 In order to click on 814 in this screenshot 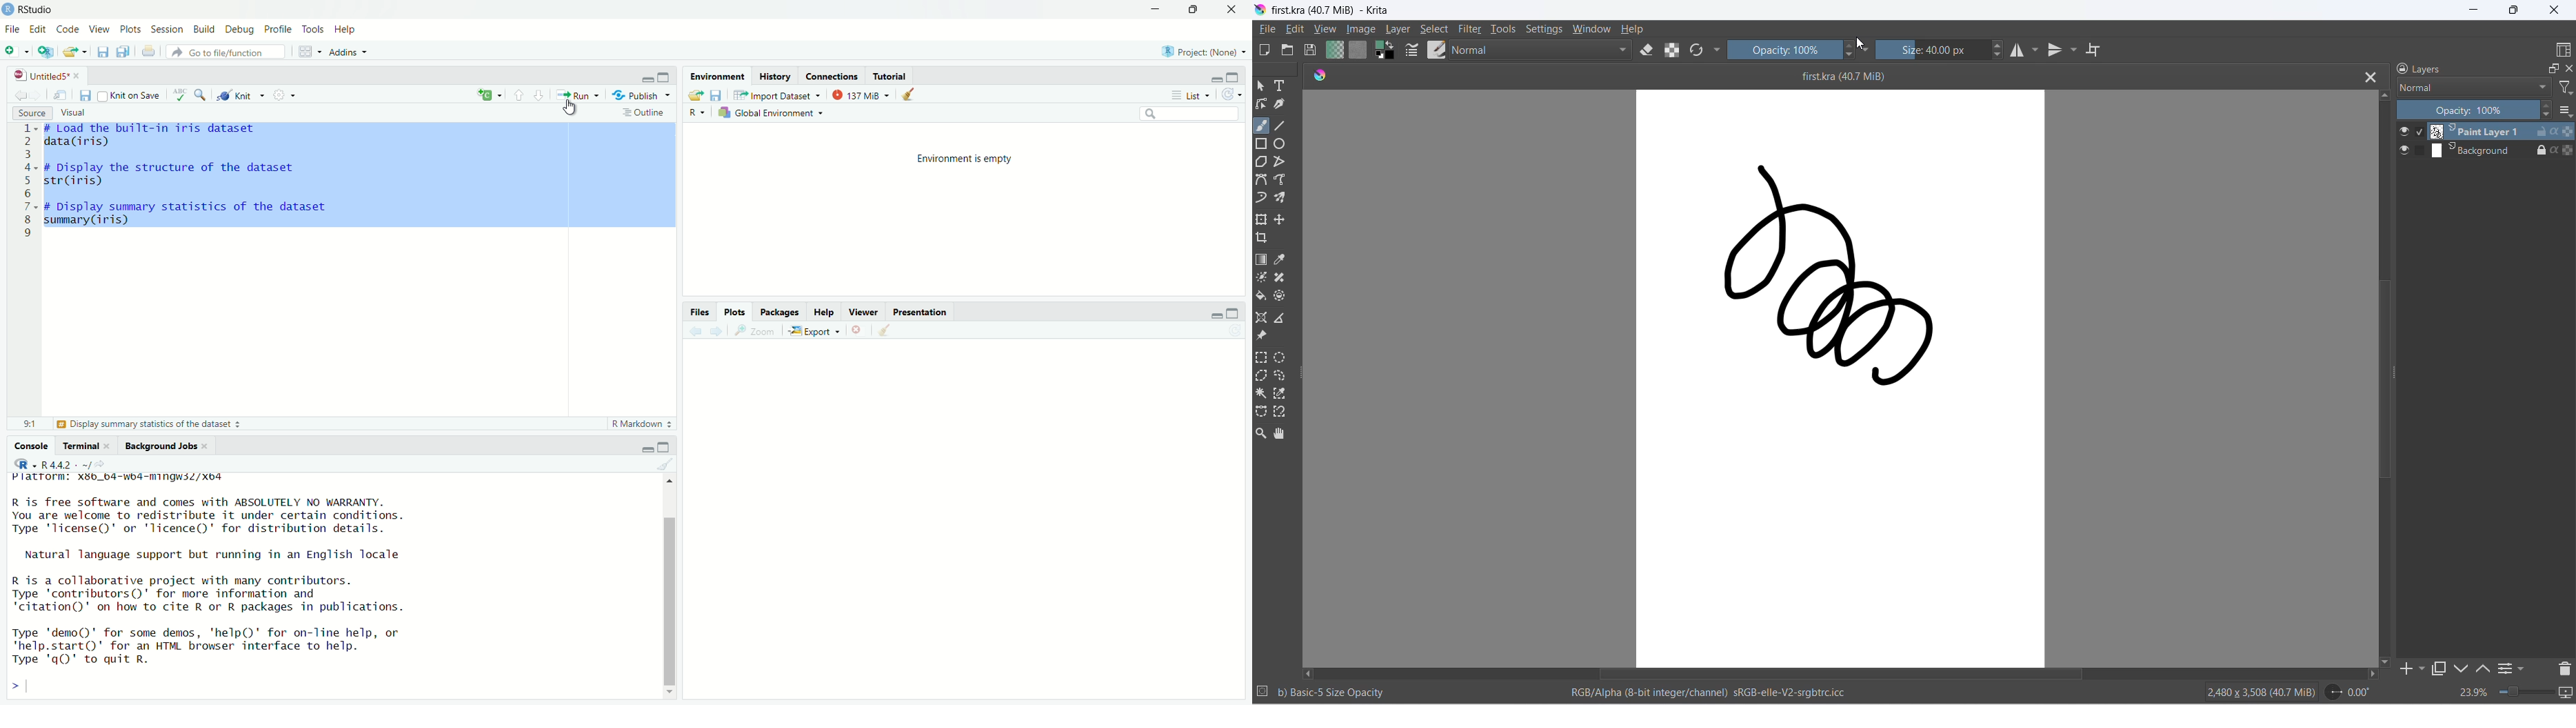, I will do `click(31, 424)`.